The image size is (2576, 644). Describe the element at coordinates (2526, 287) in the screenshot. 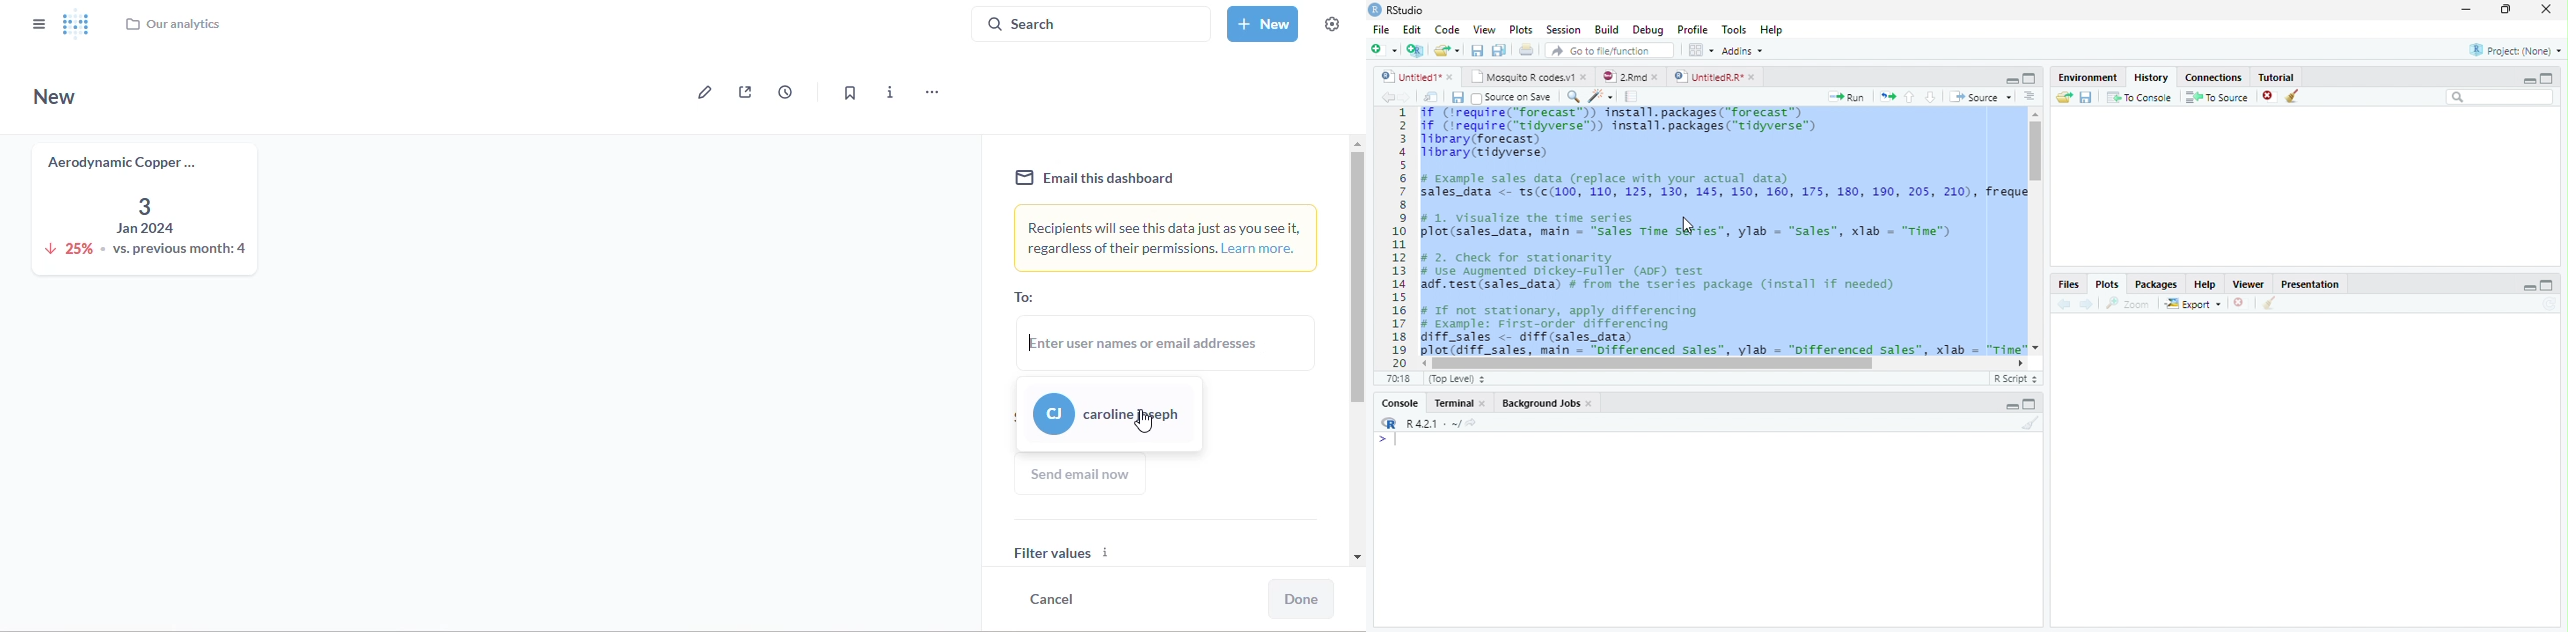

I see `Minimize` at that location.